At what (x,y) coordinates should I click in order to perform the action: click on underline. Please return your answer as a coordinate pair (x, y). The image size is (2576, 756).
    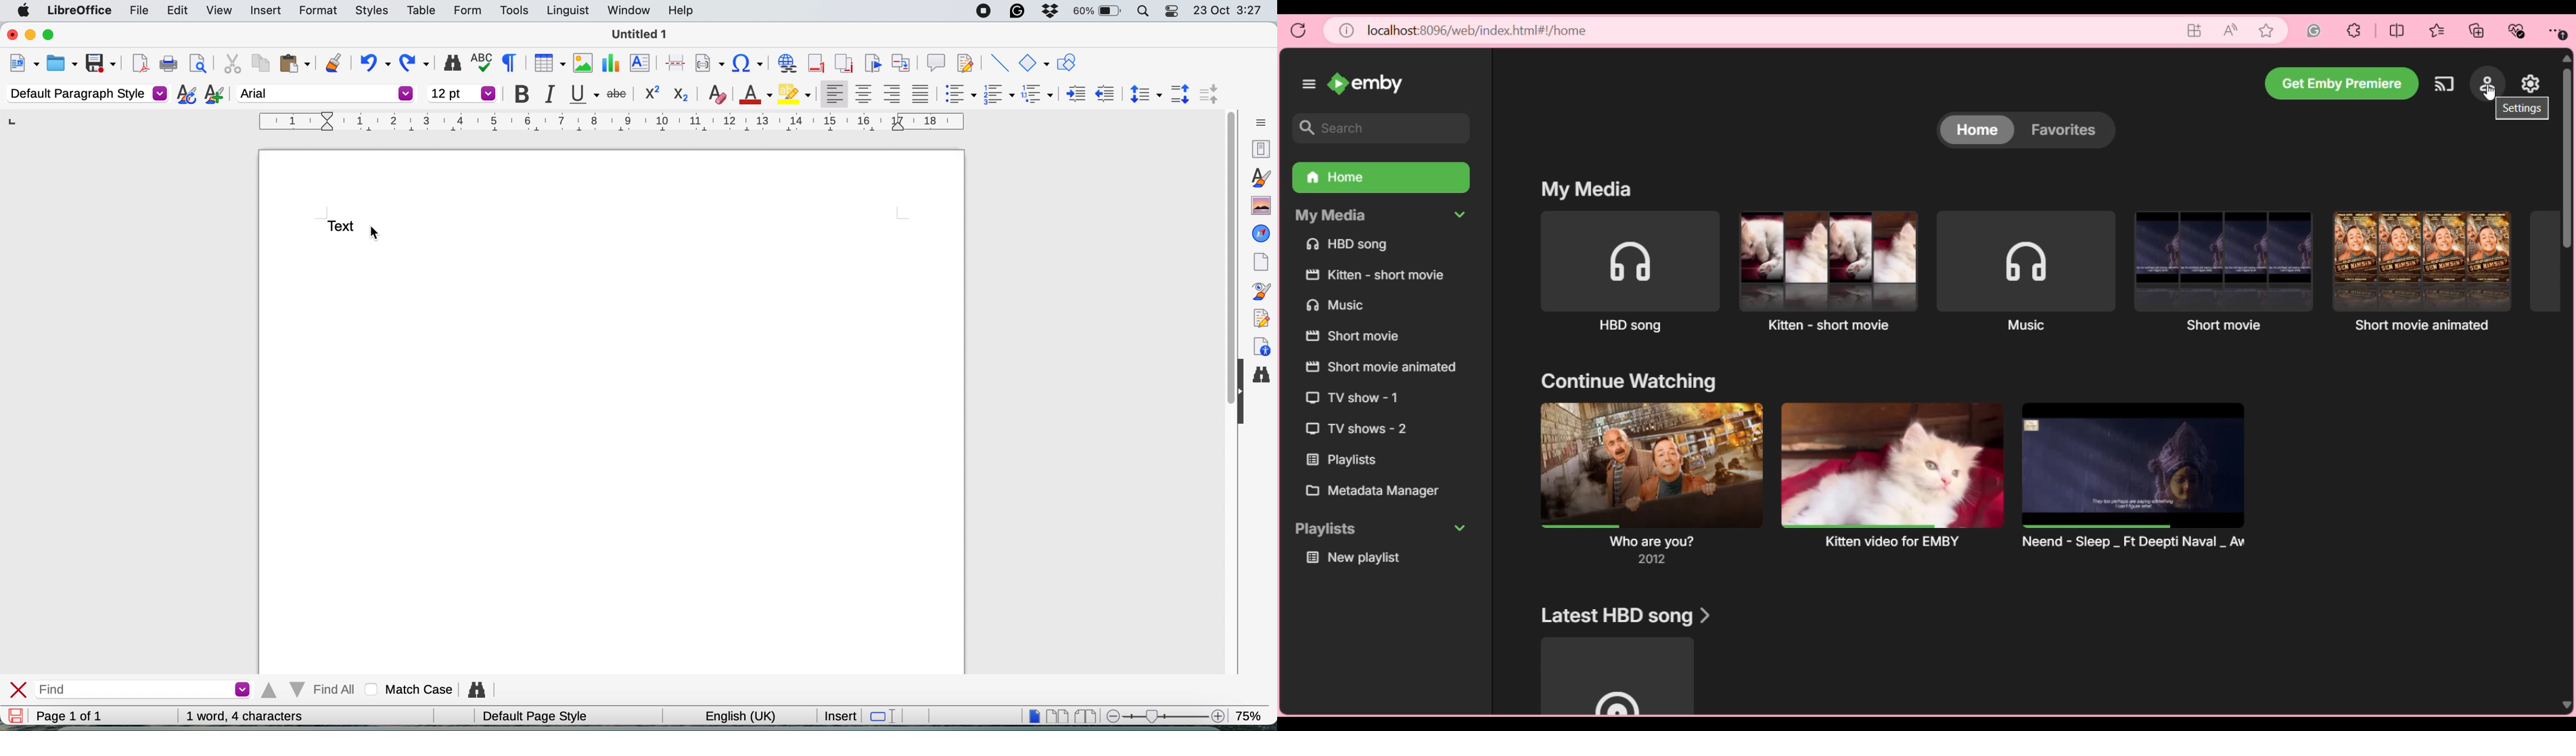
    Looking at the image, I should click on (582, 95).